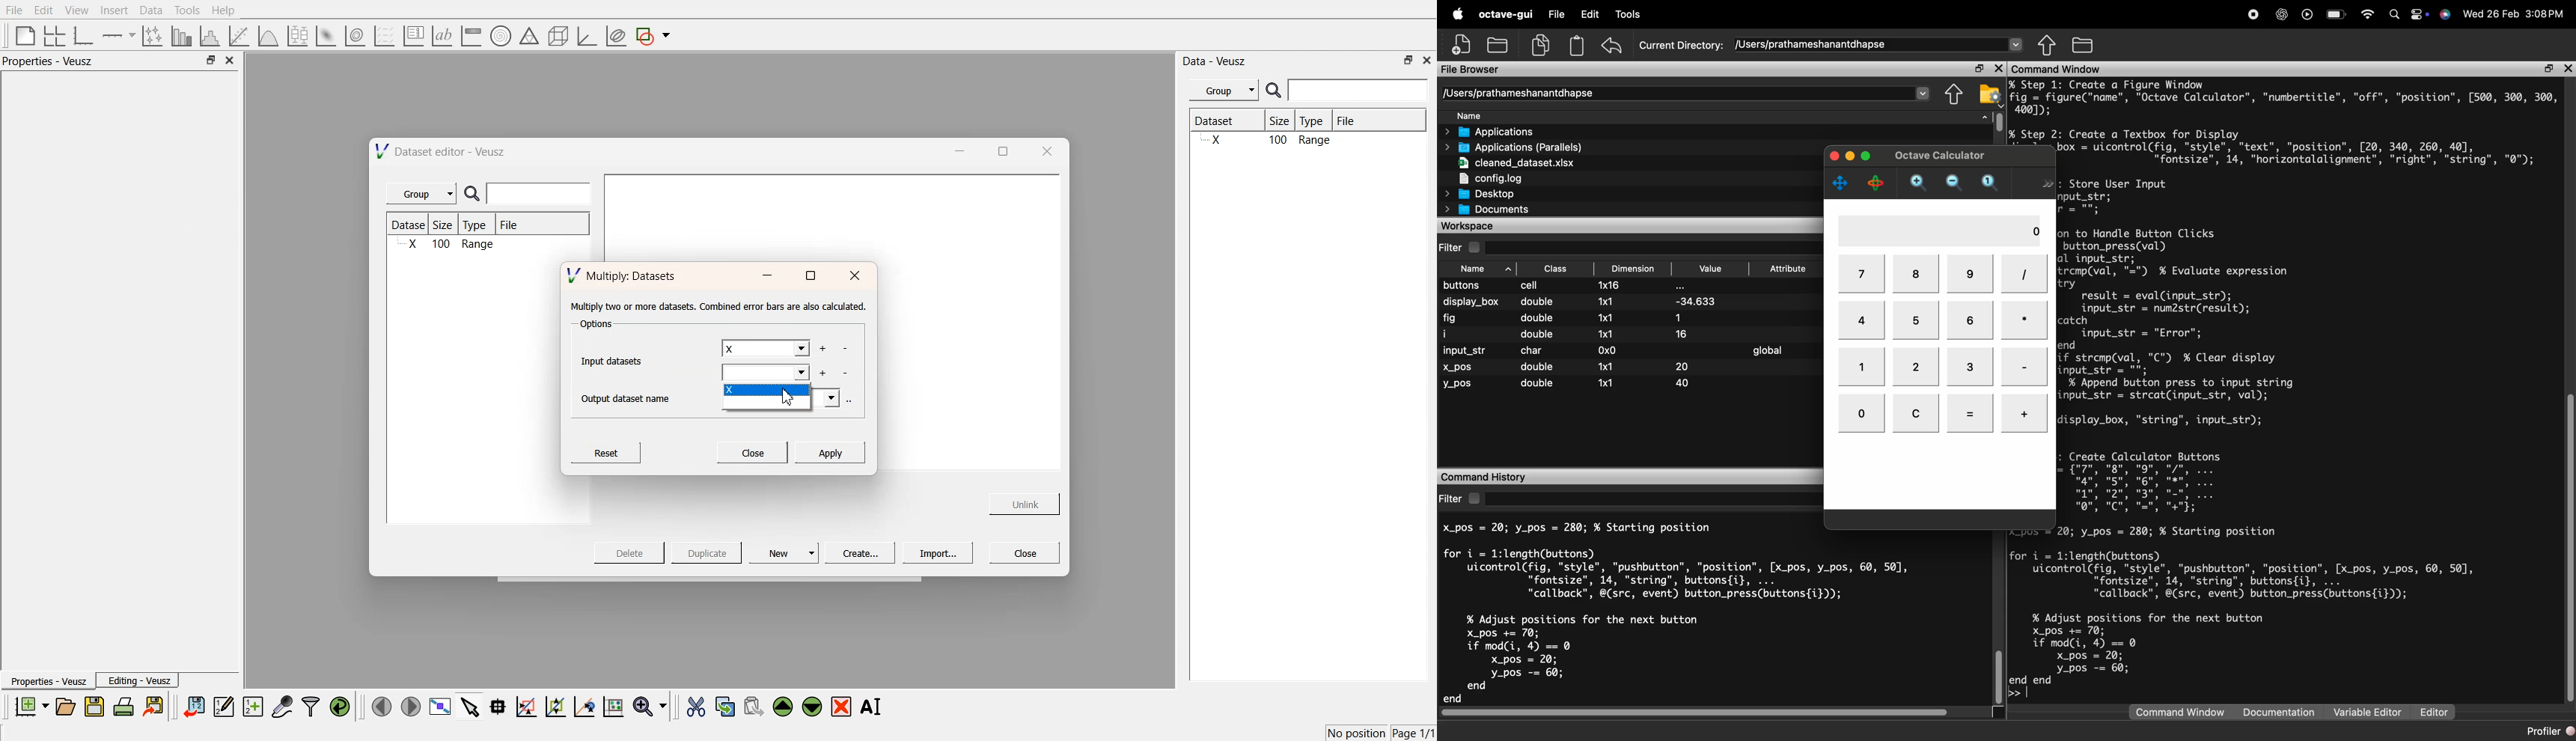 Image resolution: width=2576 pixels, height=756 pixels. I want to click on X 100 Range, so click(449, 246).